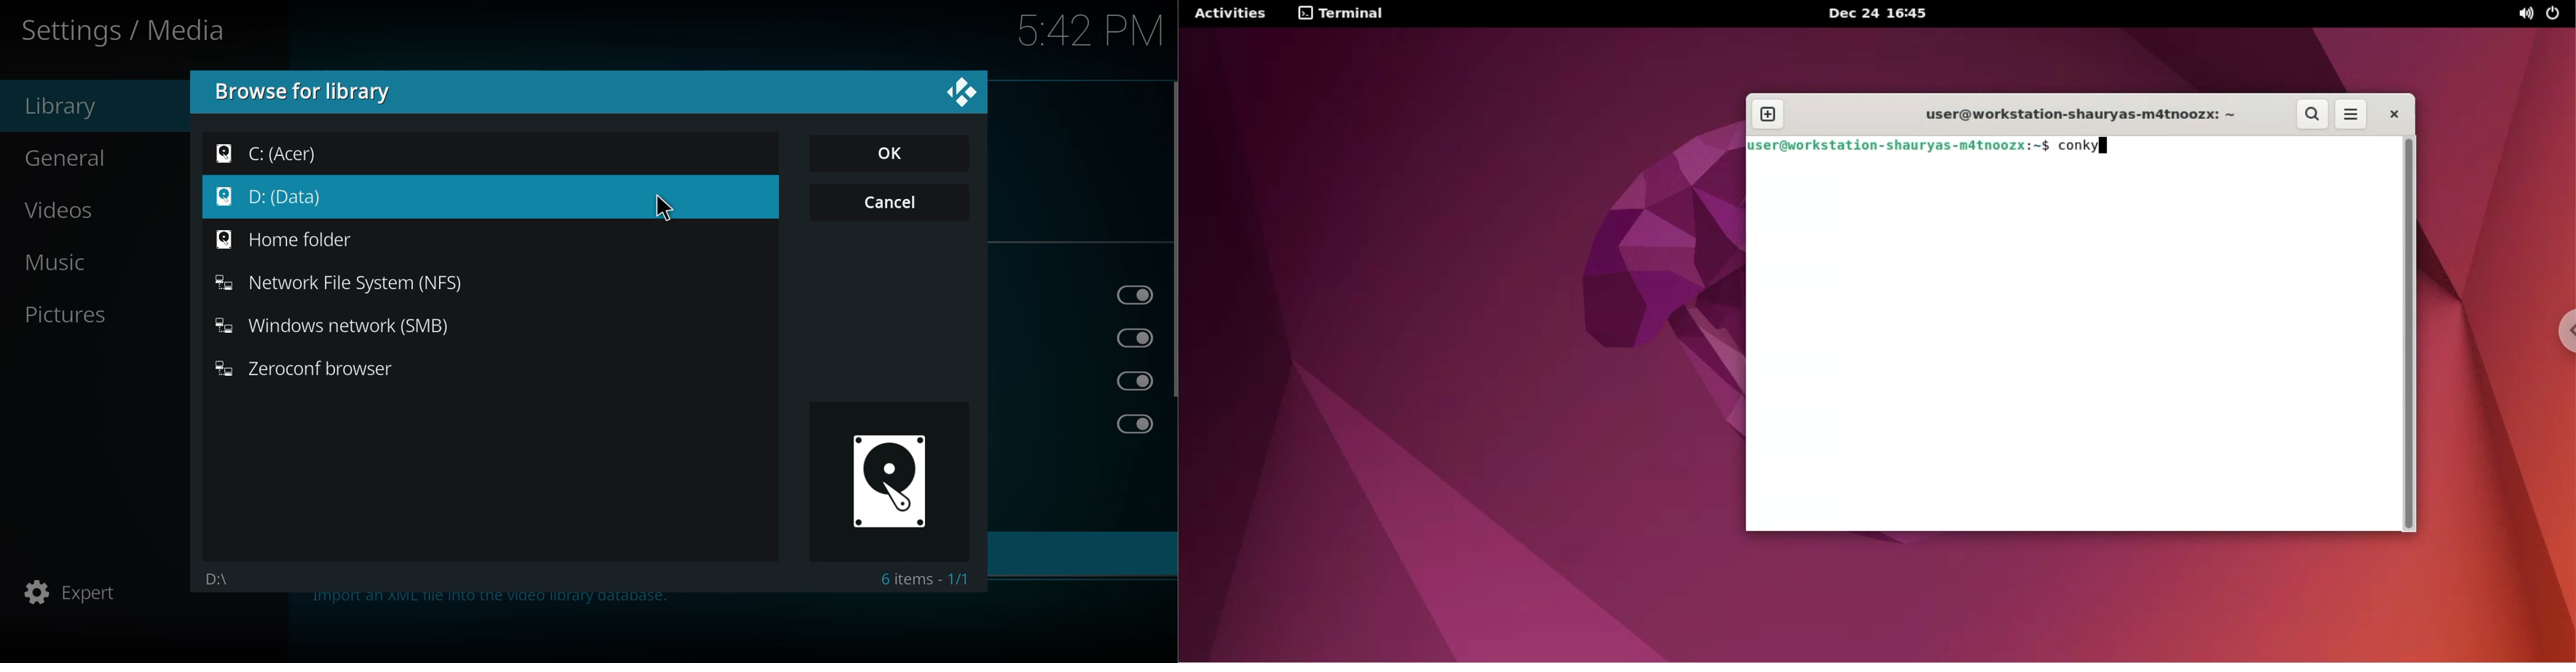 The width and height of the screenshot is (2576, 672). I want to click on settings media, so click(126, 30).